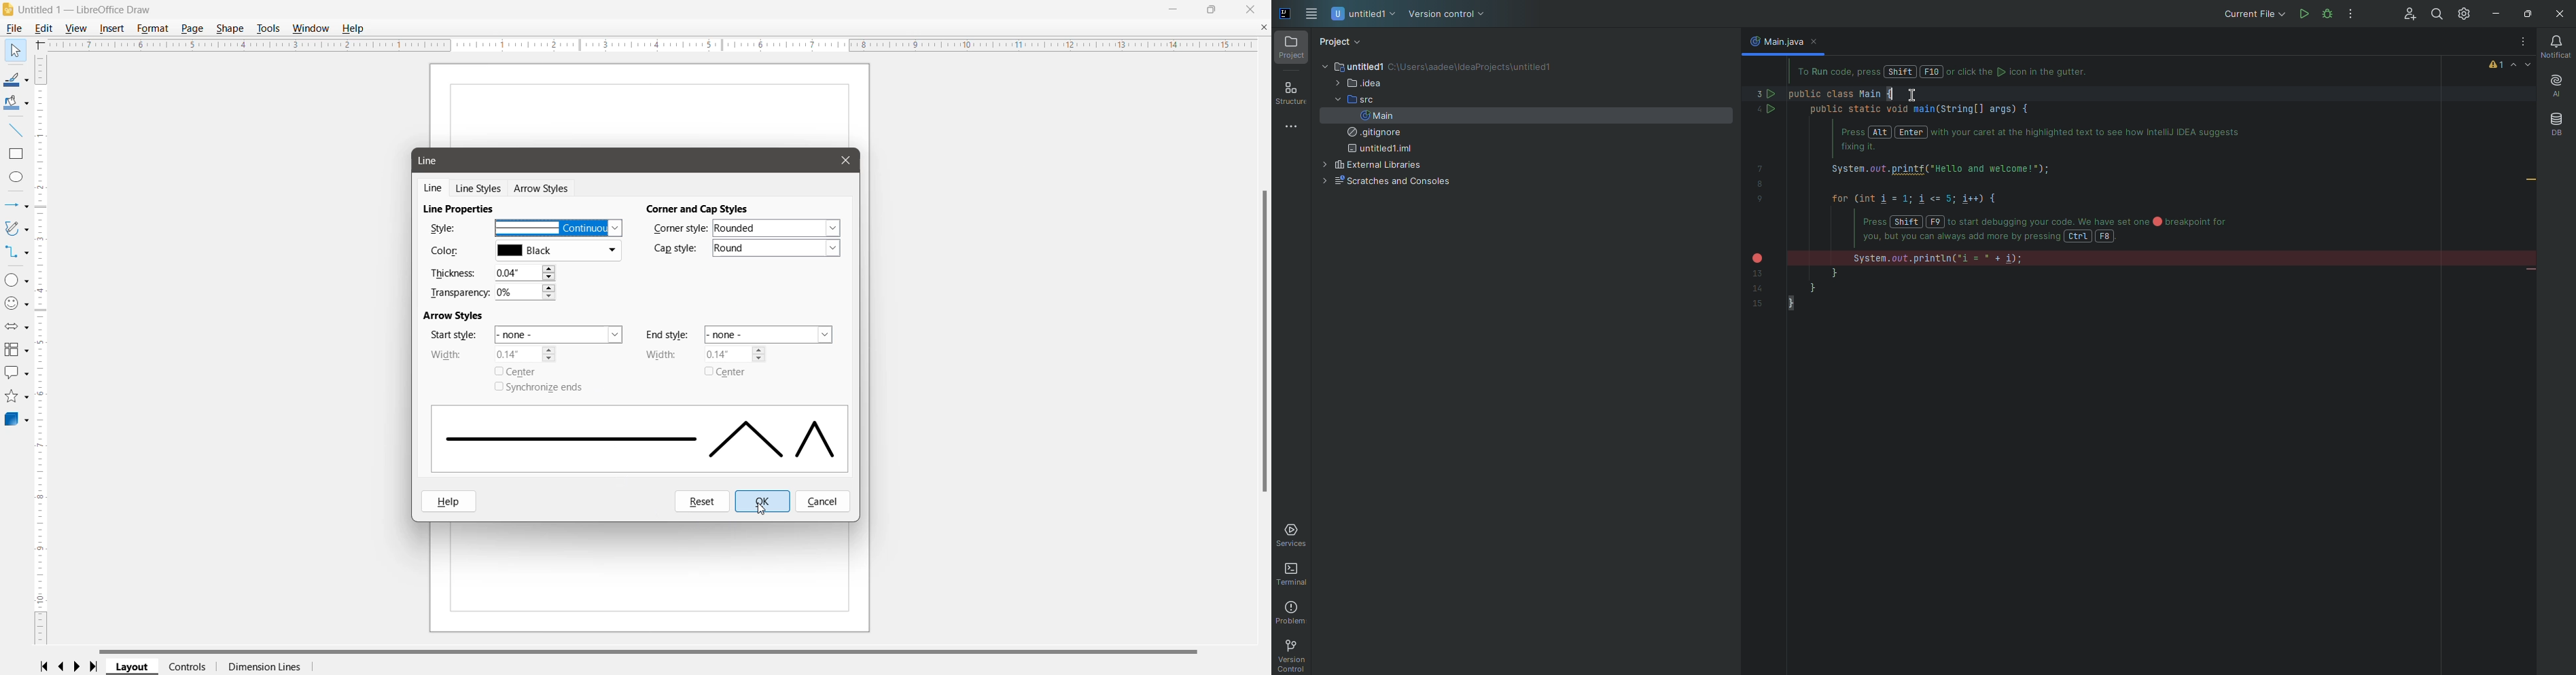 This screenshot has height=700, width=2576. What do you see at coordinates (231, 29) in the screenshot?
I see `Shape` at bounding box center [231, 29].